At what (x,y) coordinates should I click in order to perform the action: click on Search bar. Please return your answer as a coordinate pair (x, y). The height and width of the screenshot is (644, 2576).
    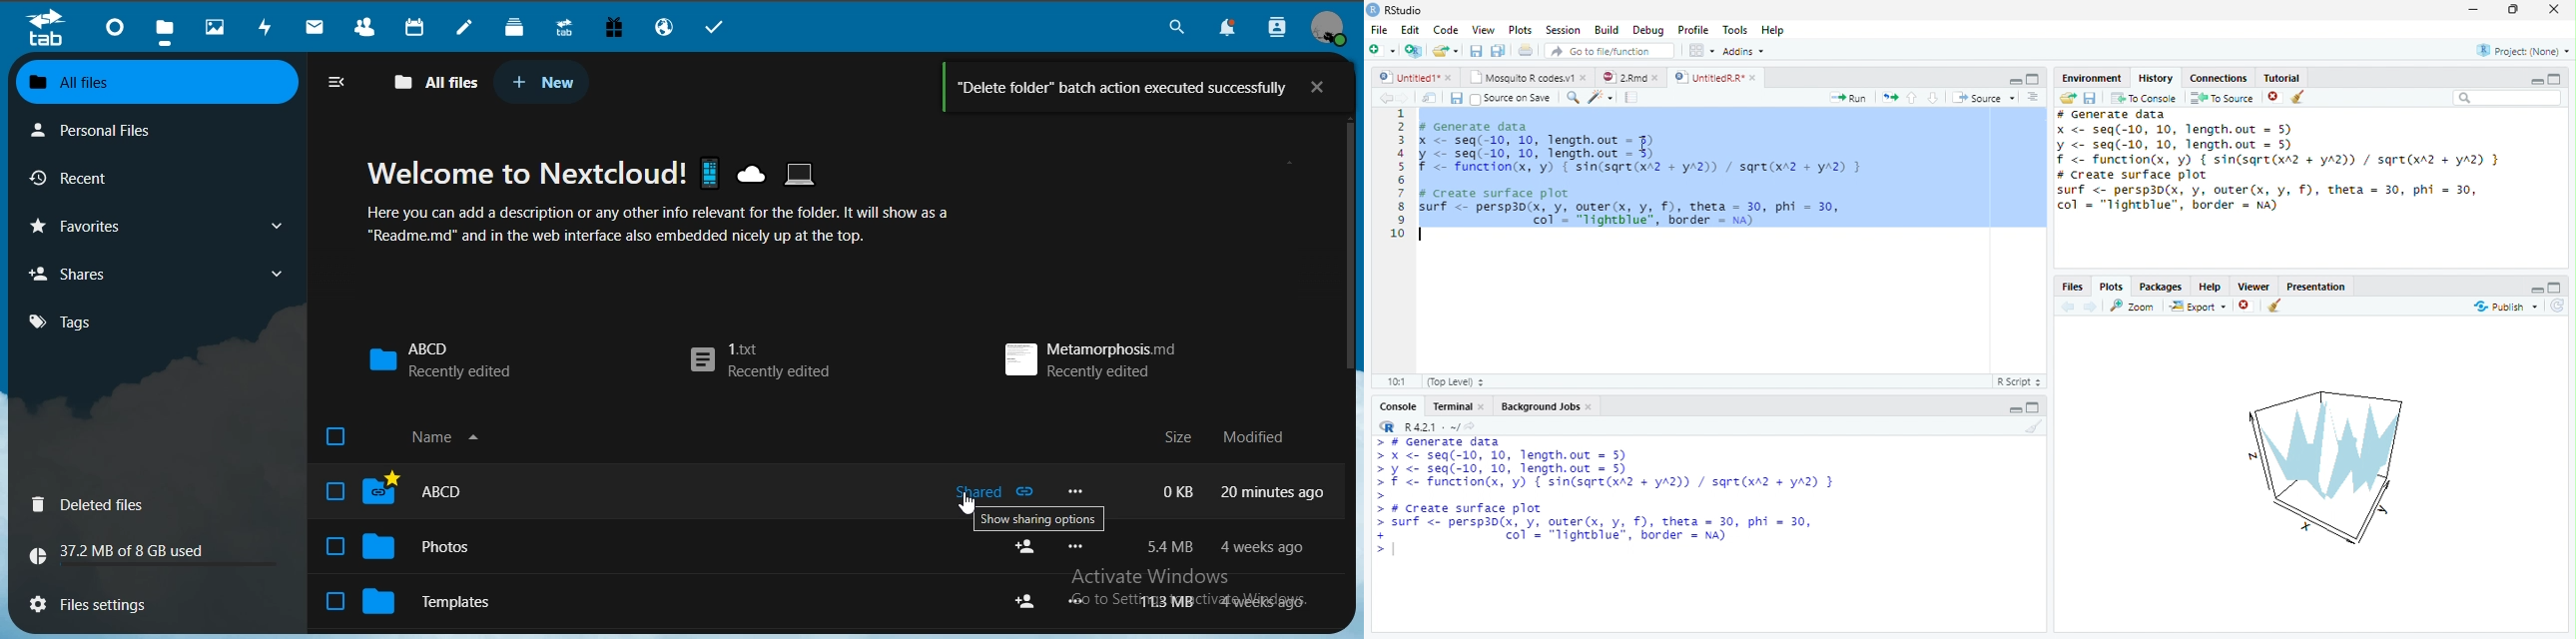
    Looking at the image, I should click on (2507, 98).